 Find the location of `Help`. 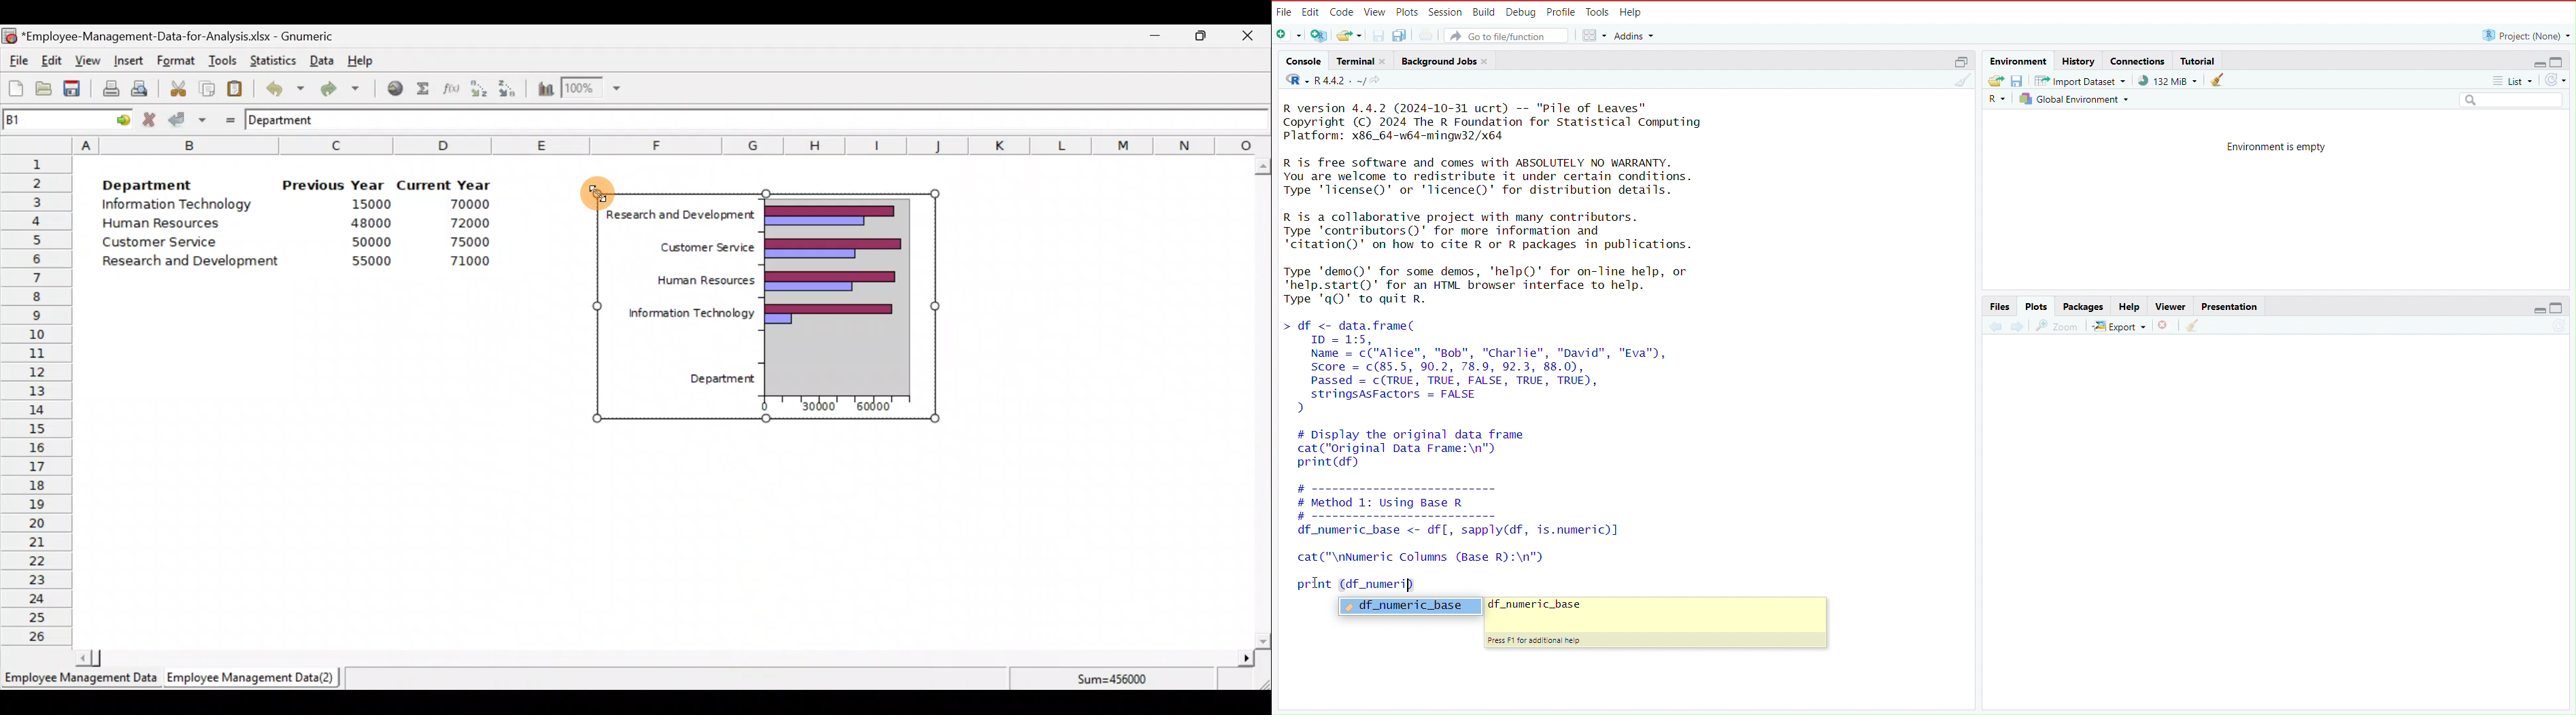

Help is located at coordinates (368, 60).